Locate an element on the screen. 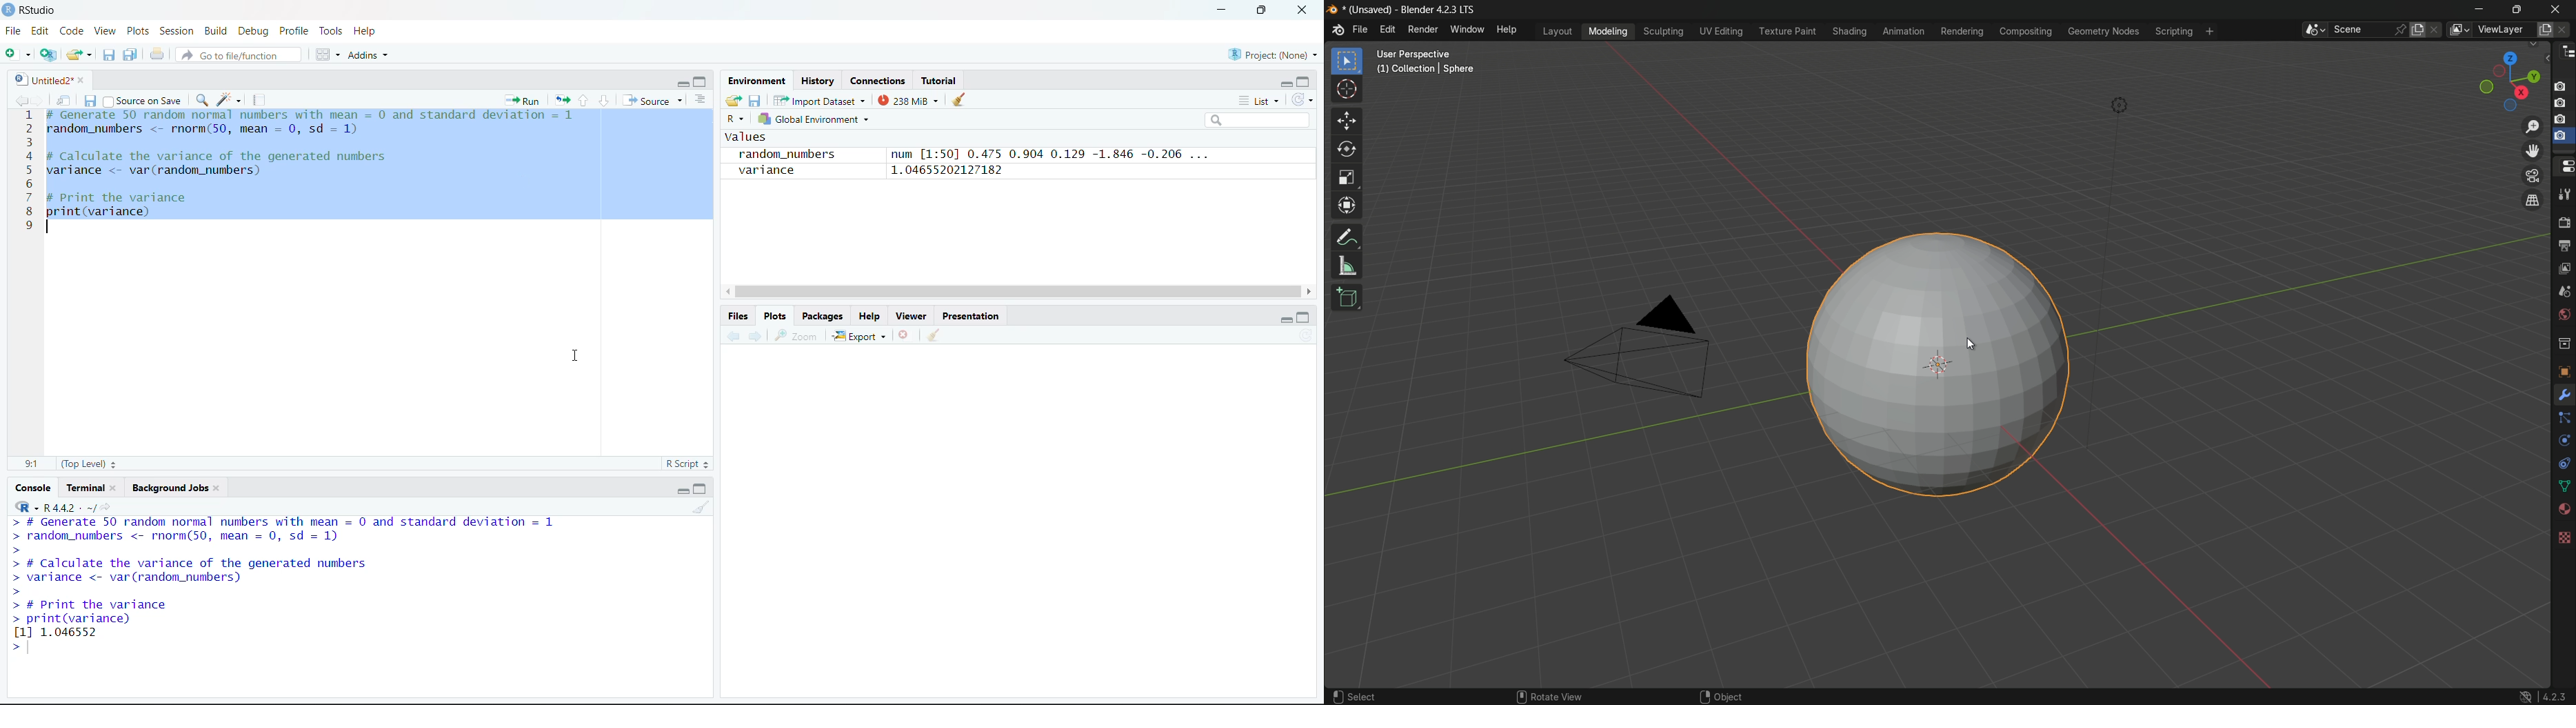 The image size is (2576, 728). Background Jobs is located at coordinates (168, 488).